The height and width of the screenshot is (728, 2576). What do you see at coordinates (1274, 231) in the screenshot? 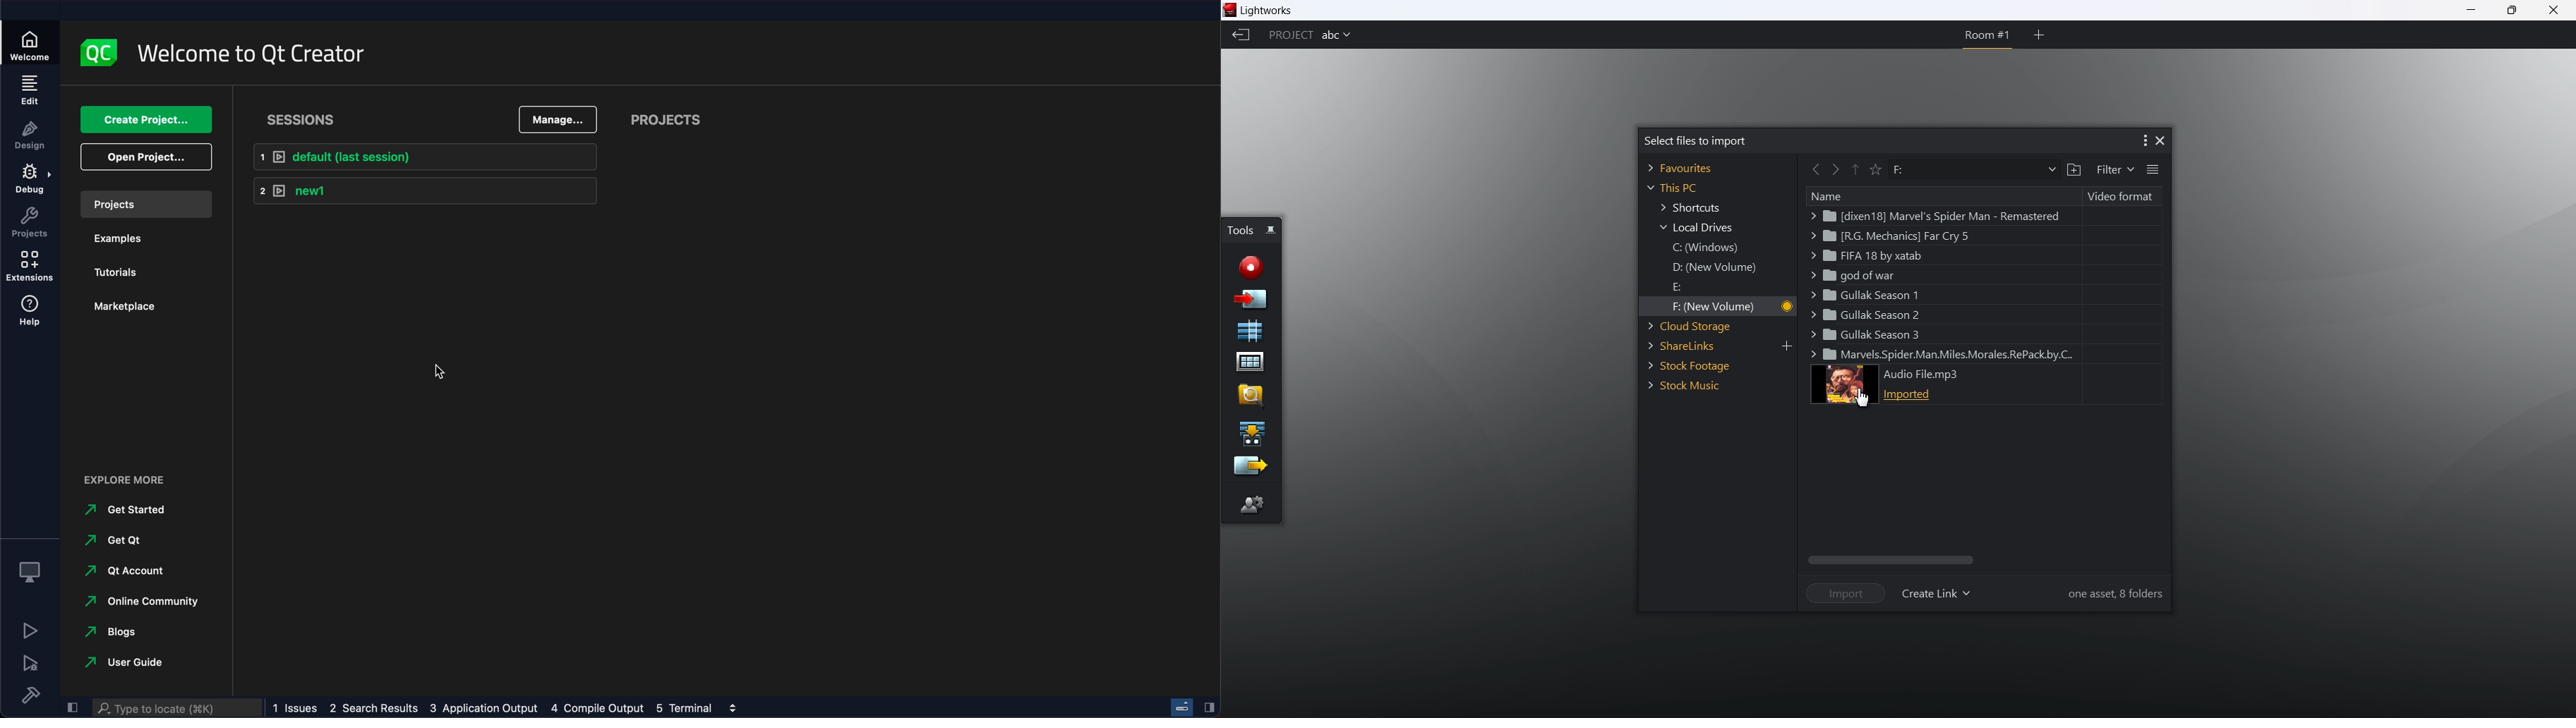
I see `pin/unpin` at bounding box center [1274, 231].